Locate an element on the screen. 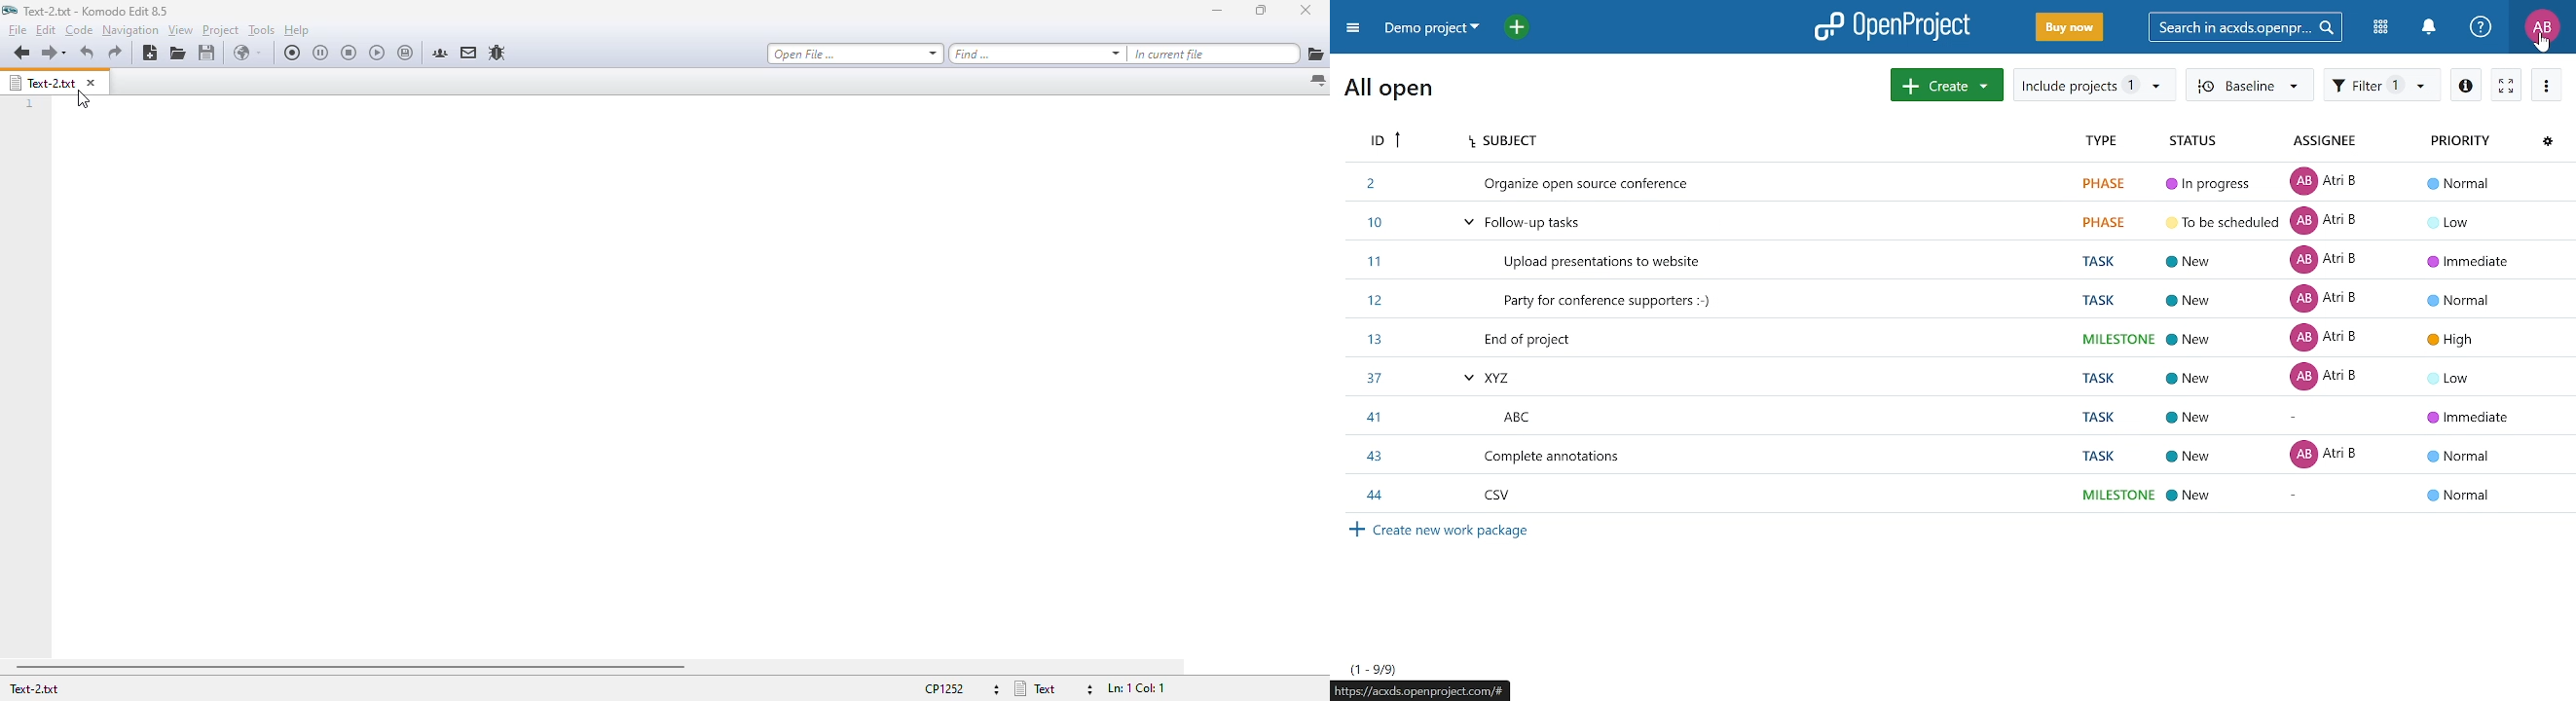 This screenshot has width=2576, height=728. Notifiactions is located at coordinates (2434, 28).